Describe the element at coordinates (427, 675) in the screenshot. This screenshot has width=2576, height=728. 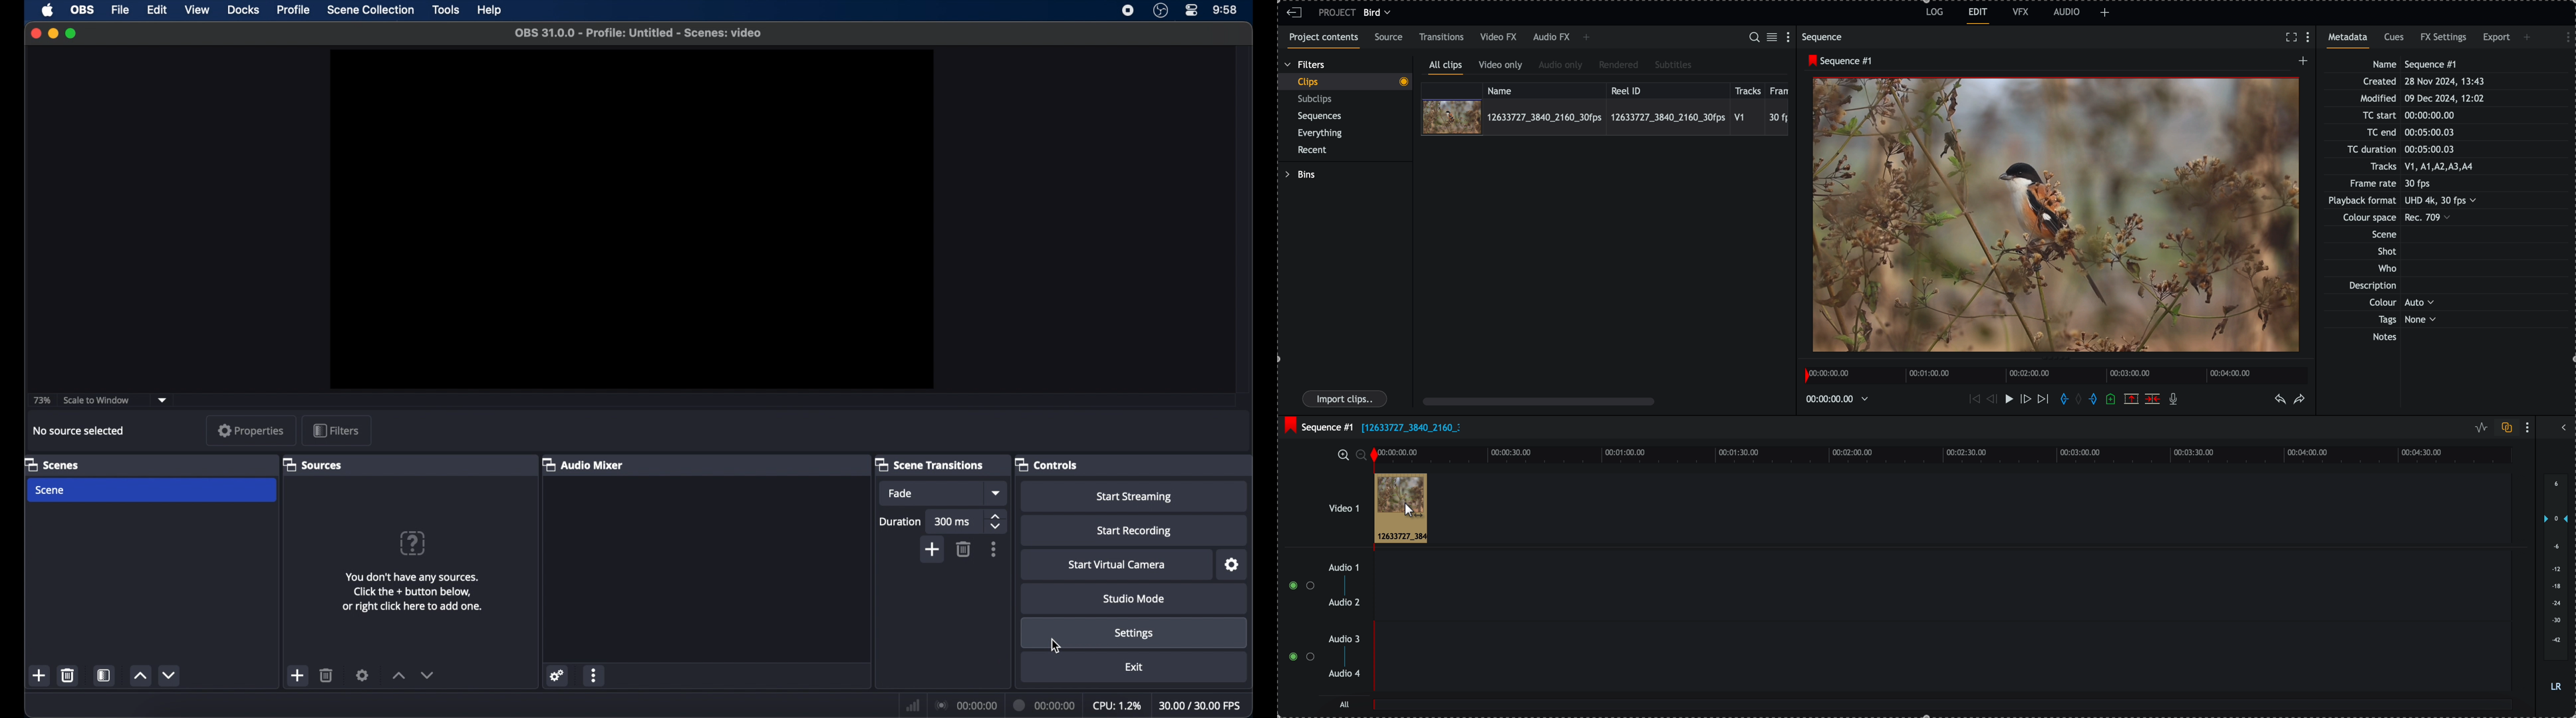
I see `decrement` at that location.